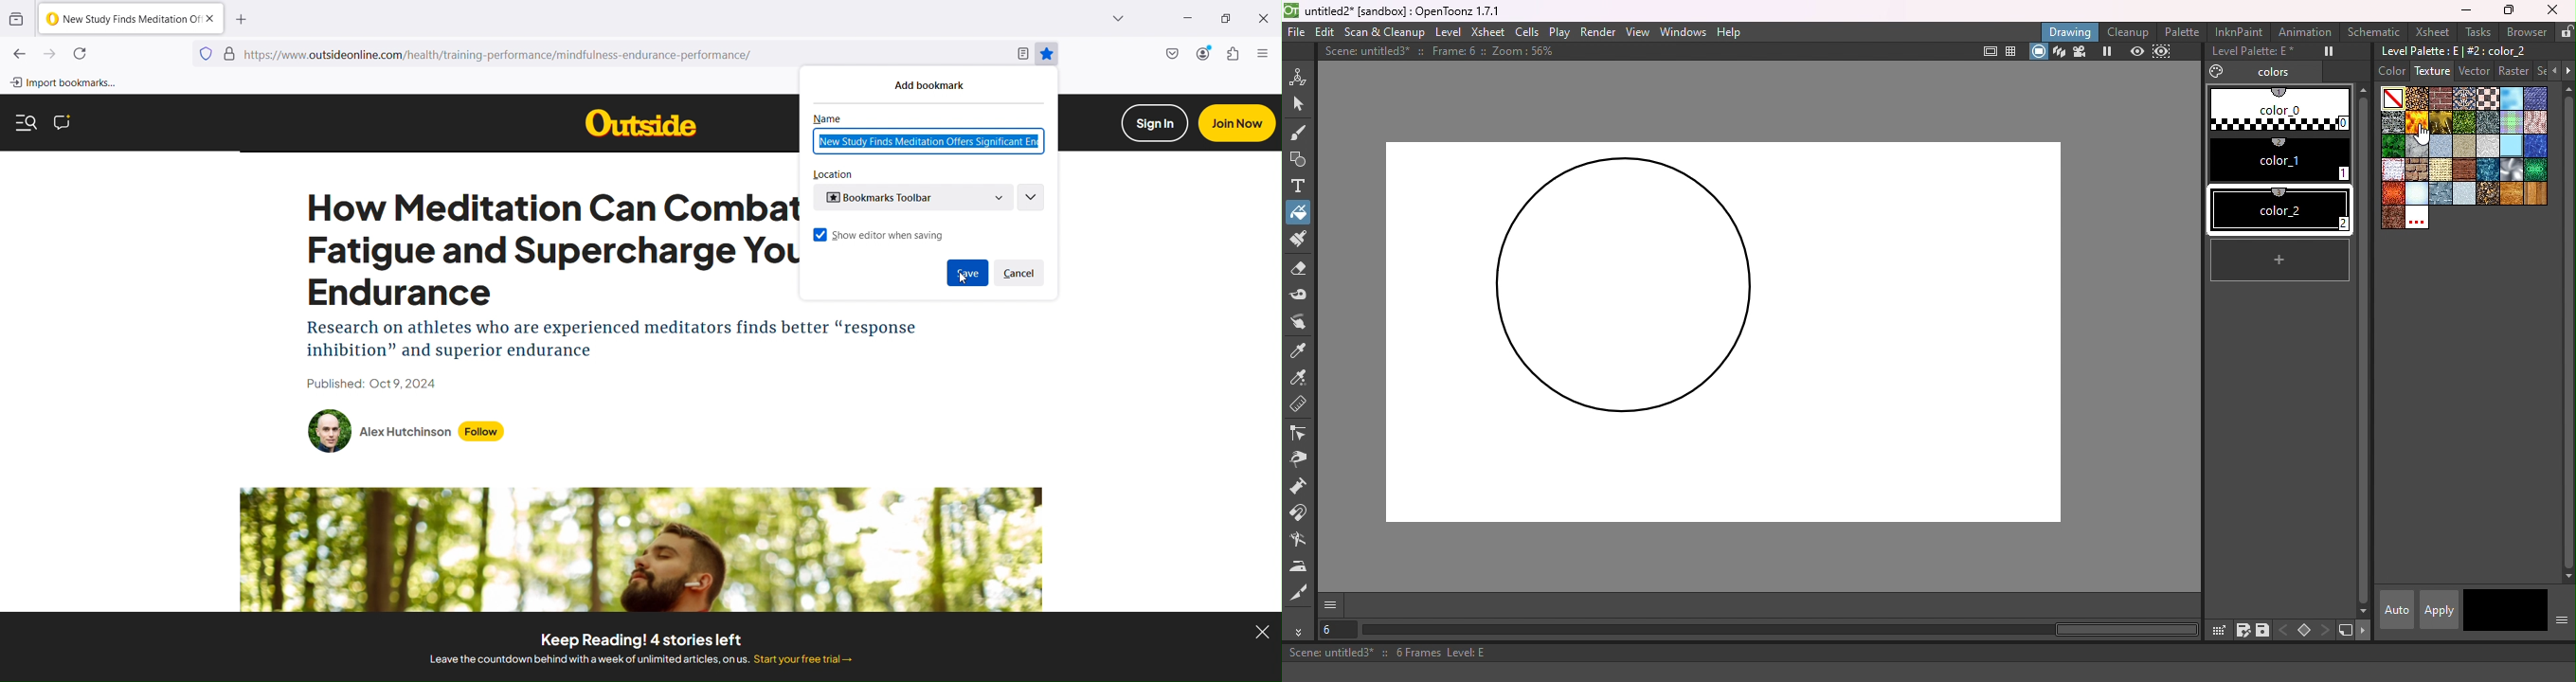 This screenshot has height=700, width=2576. I want to click on Save to Pocket, so click(1171, 55).